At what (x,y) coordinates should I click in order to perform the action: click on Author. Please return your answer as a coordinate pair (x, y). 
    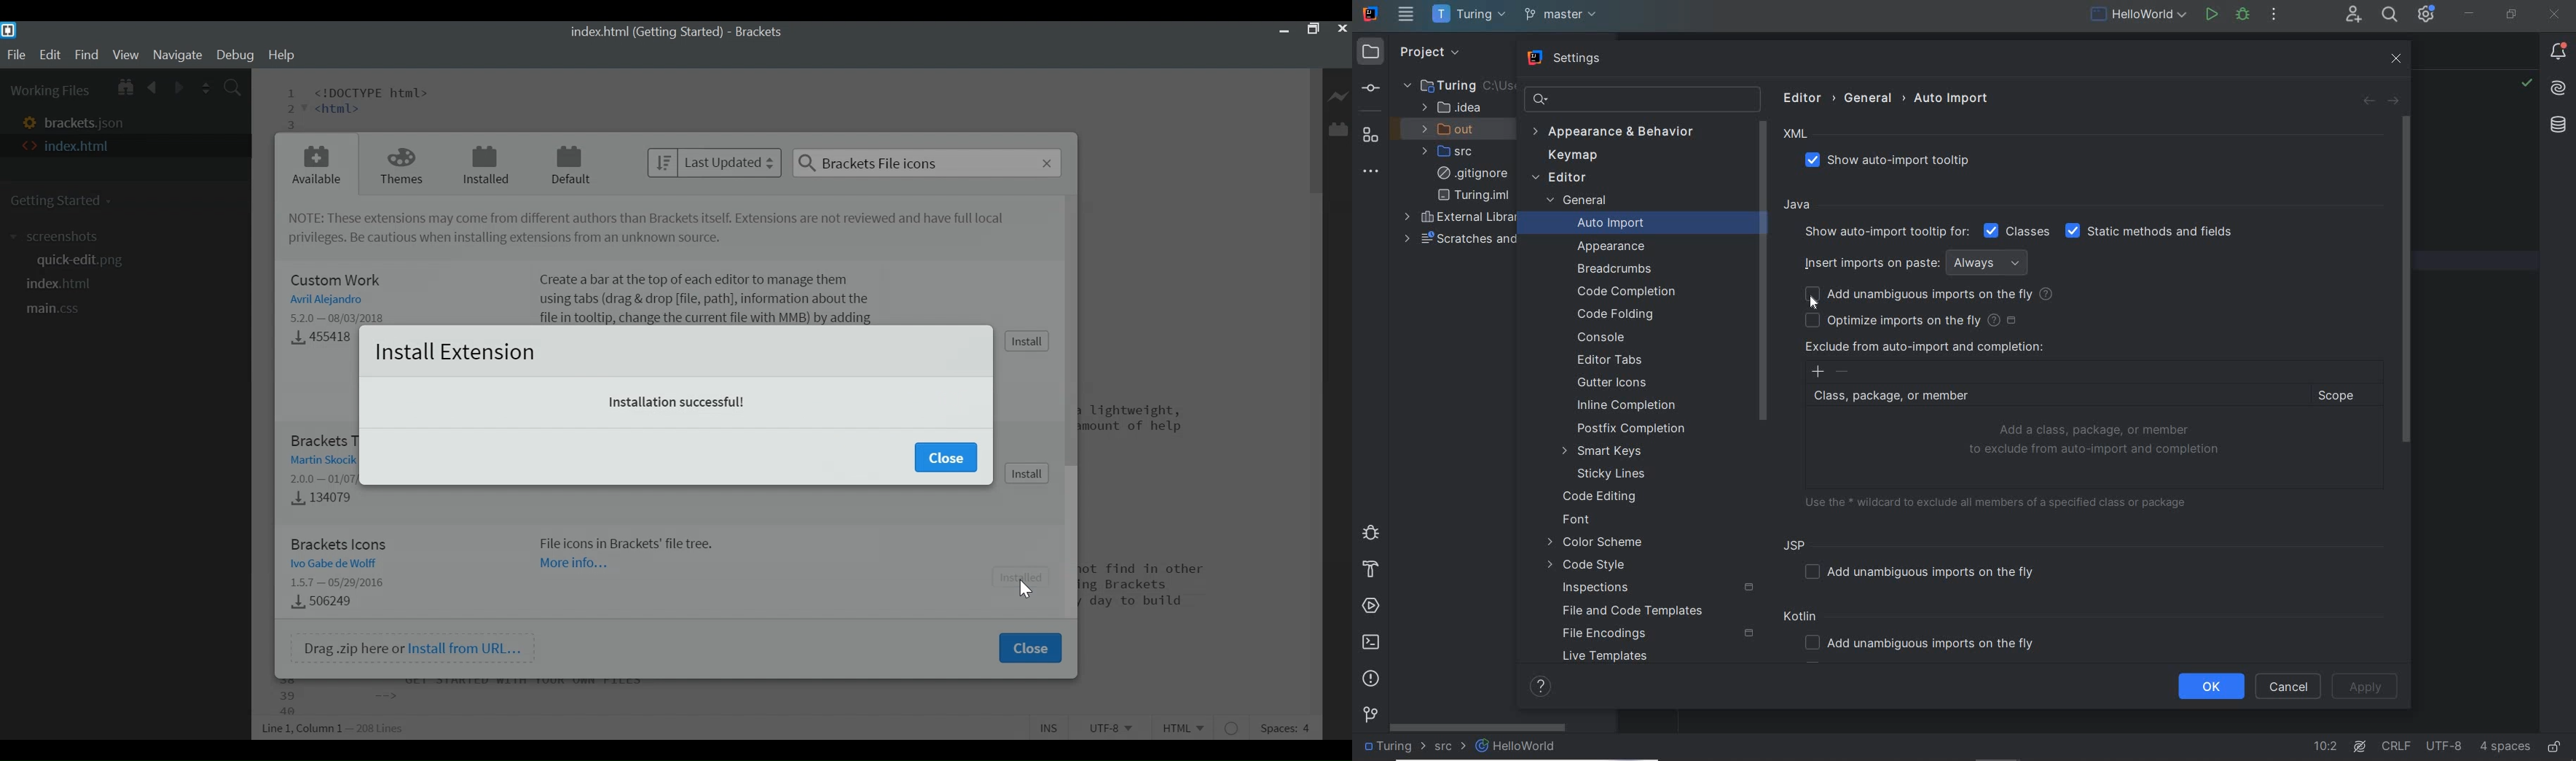
    Looking at the image, I should click on (323, 458).